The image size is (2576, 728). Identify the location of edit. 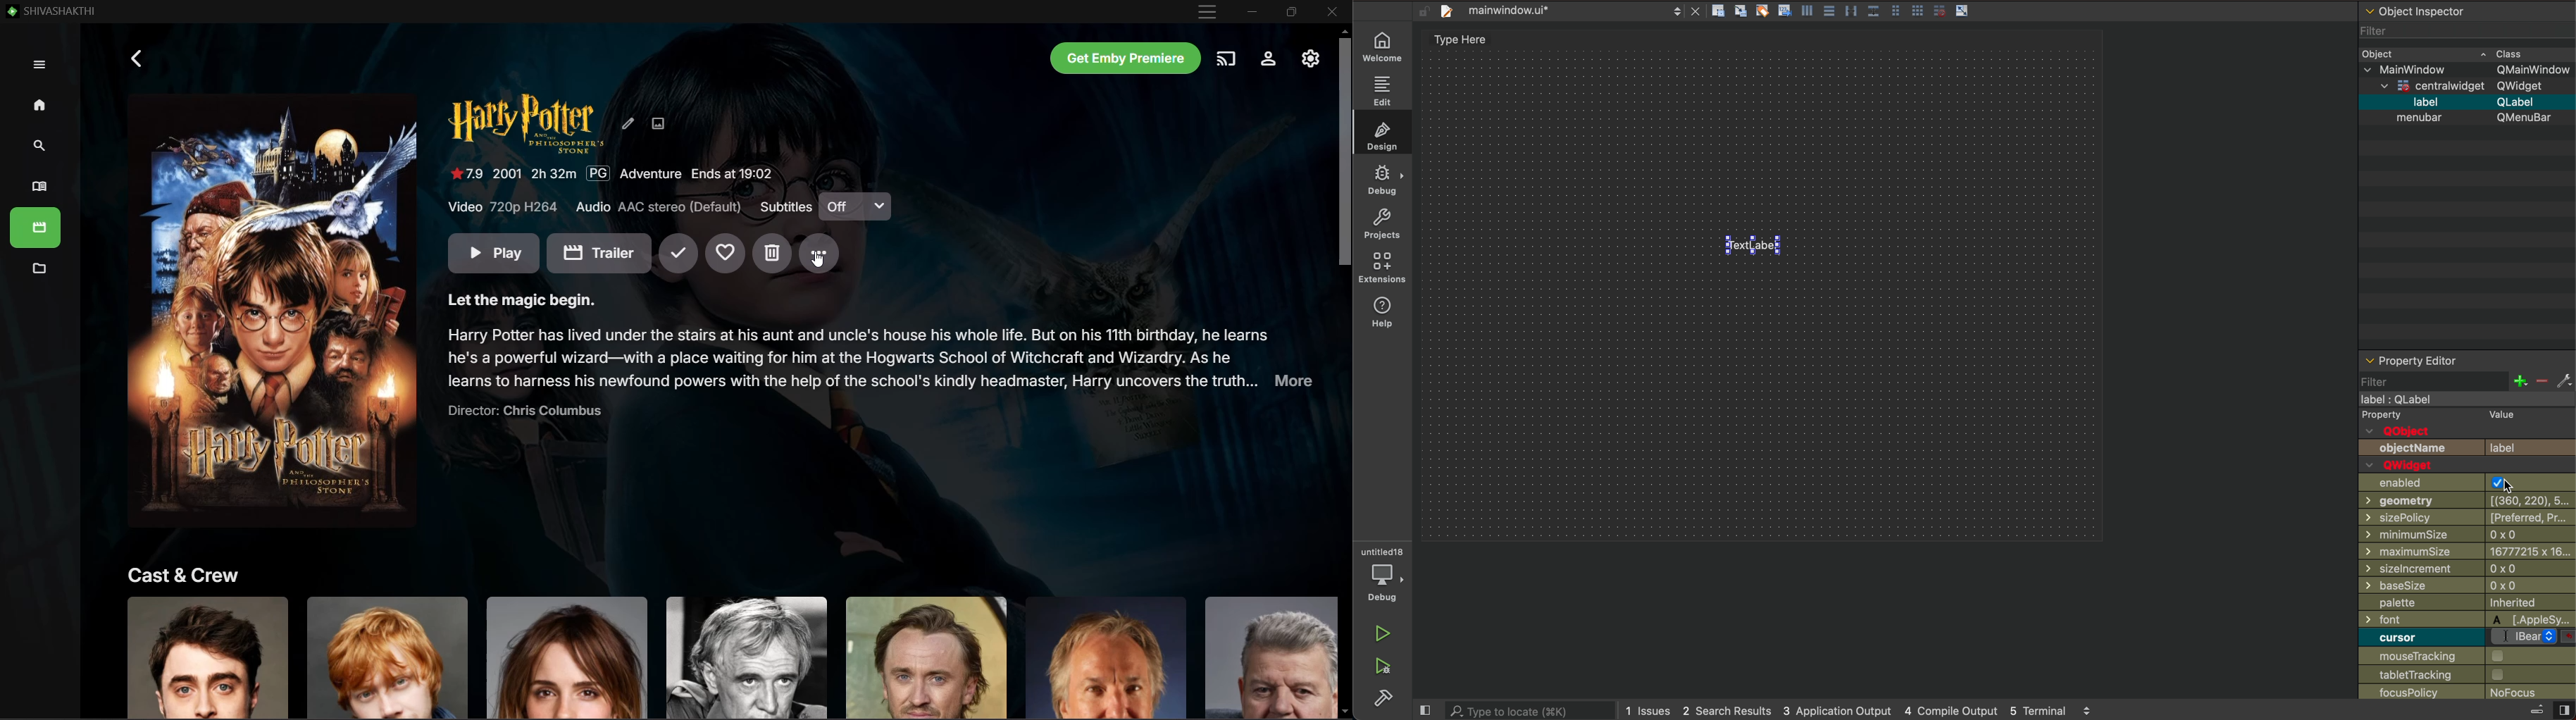
(1385, 93).